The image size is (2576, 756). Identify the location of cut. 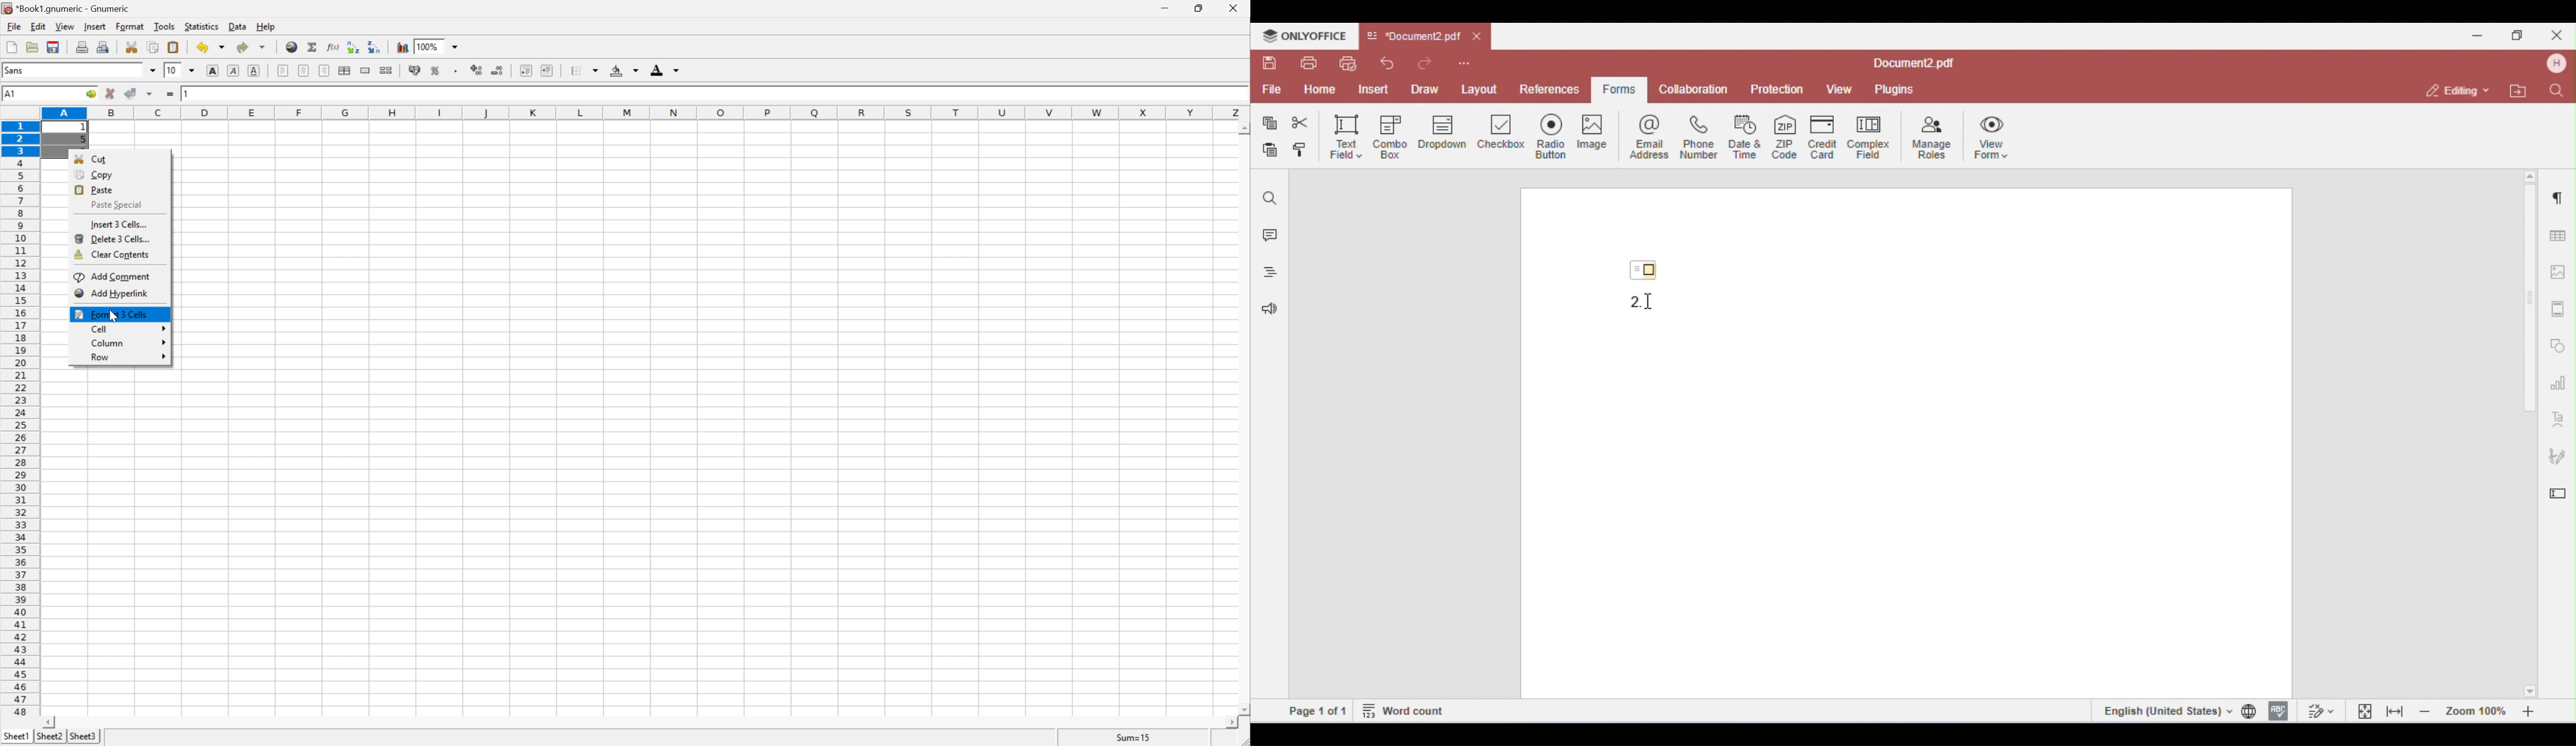
(91, 158).